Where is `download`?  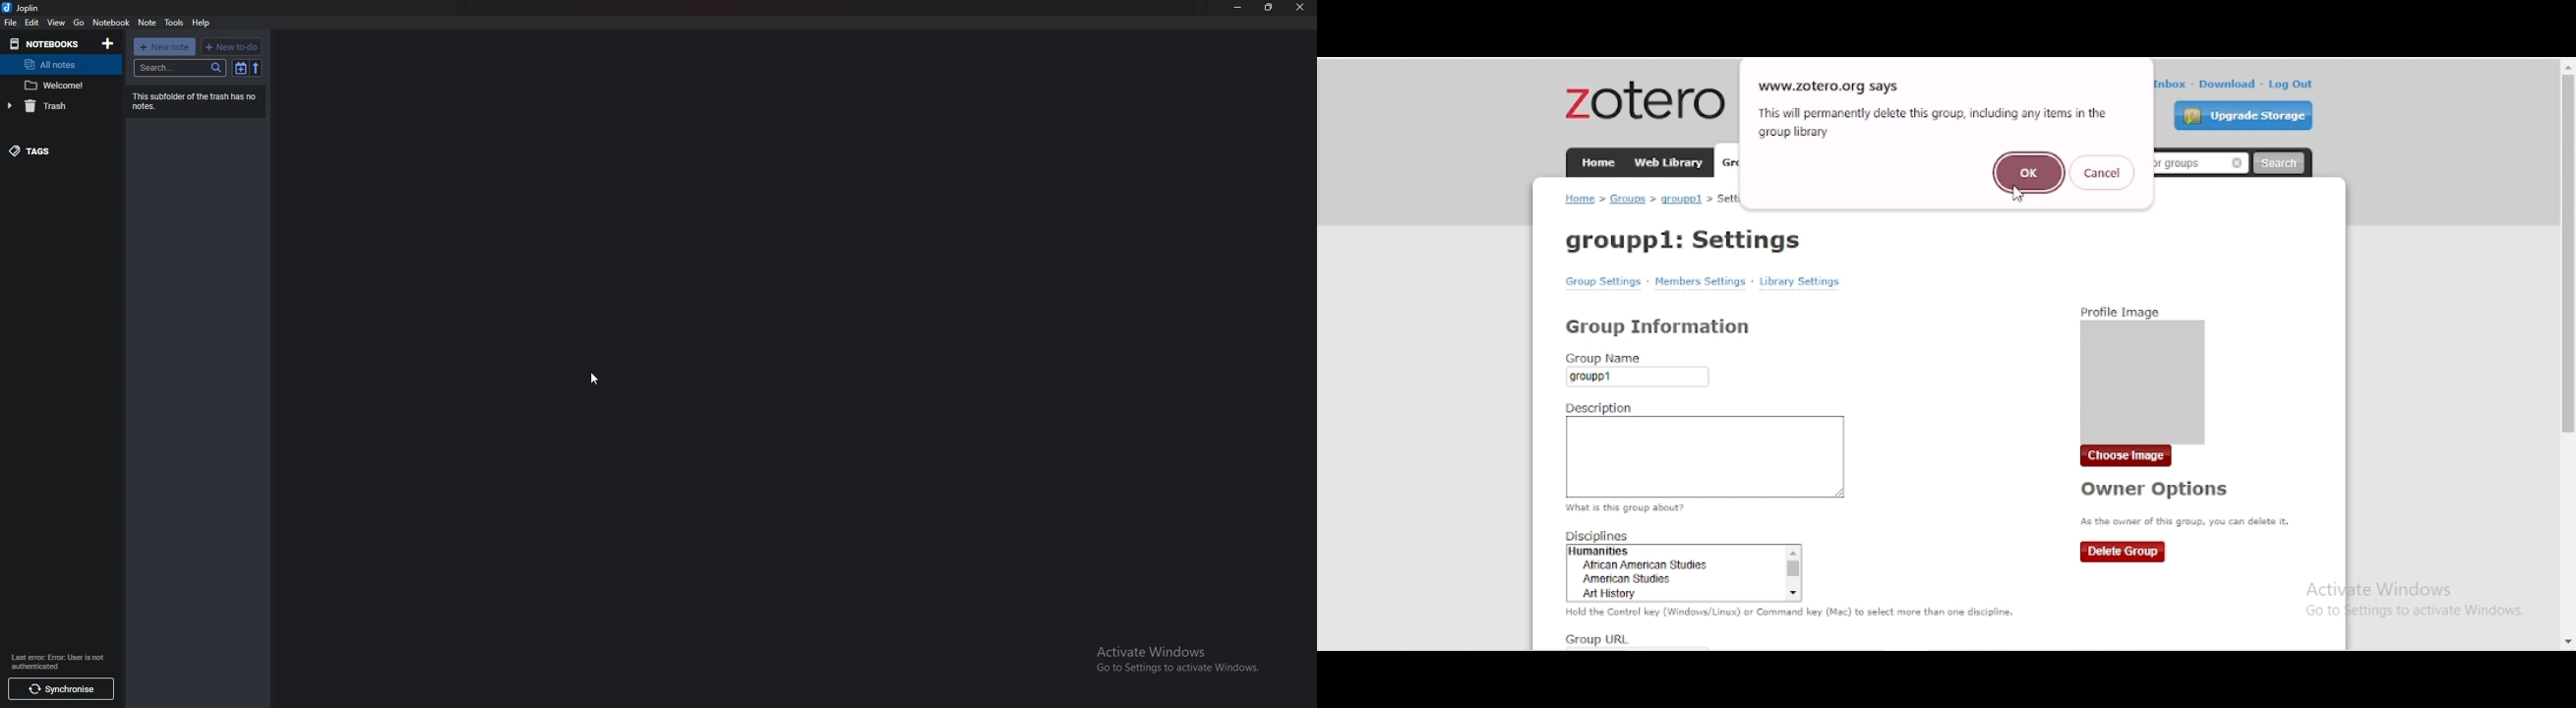
download is located at coordinates (2228, 85).